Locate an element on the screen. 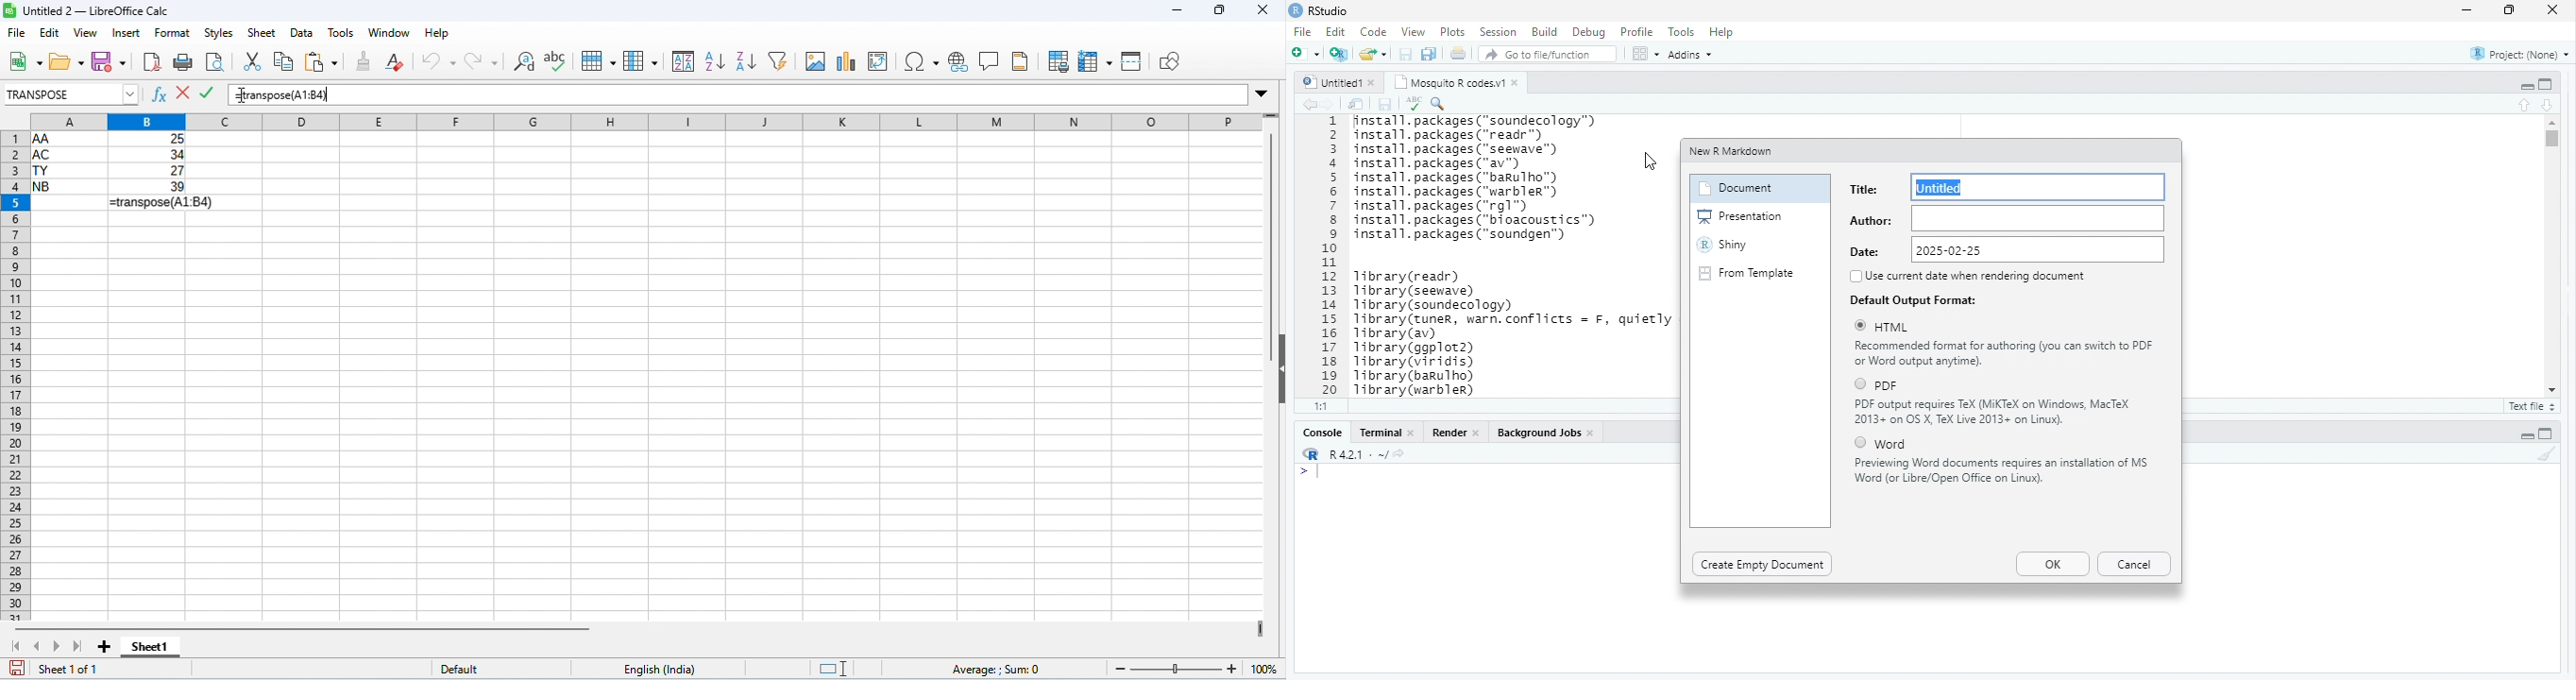 This screenshot has height=700, width=2576. Tools is located at coordinates (1682, 32).